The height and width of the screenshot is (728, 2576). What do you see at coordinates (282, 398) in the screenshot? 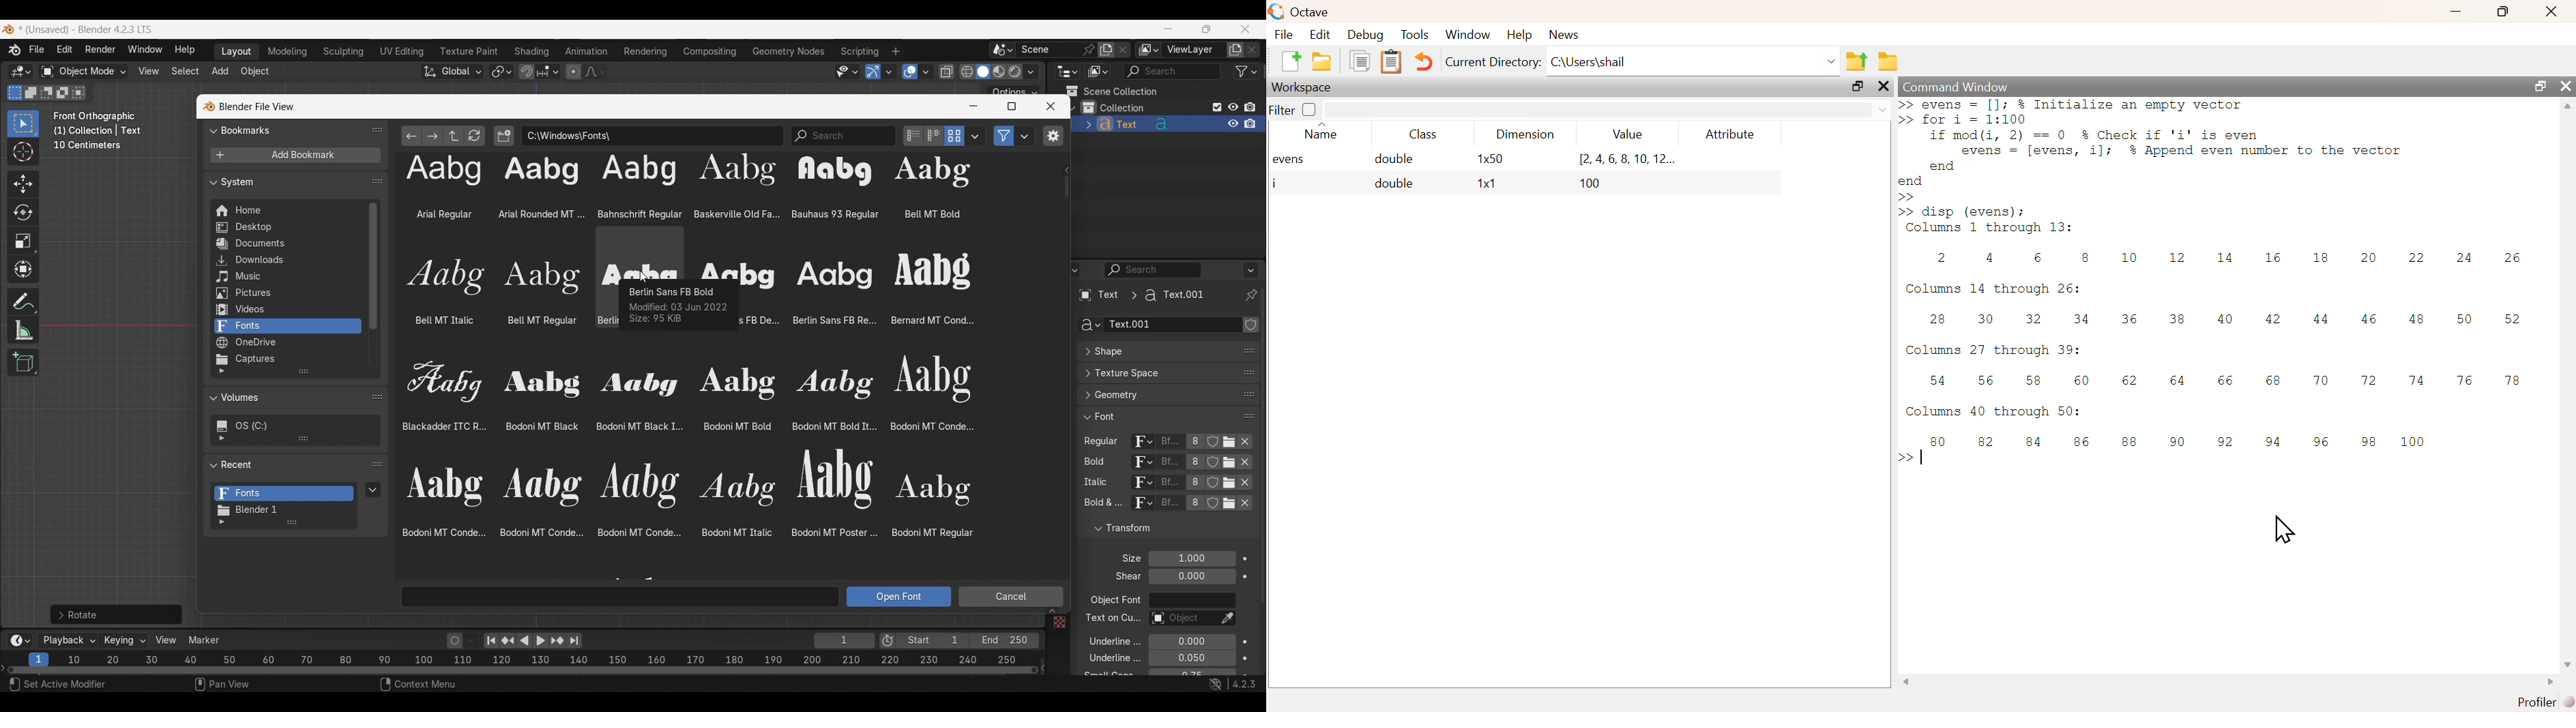
I see `Collapse Volumes` at bounding box center [282, 398].